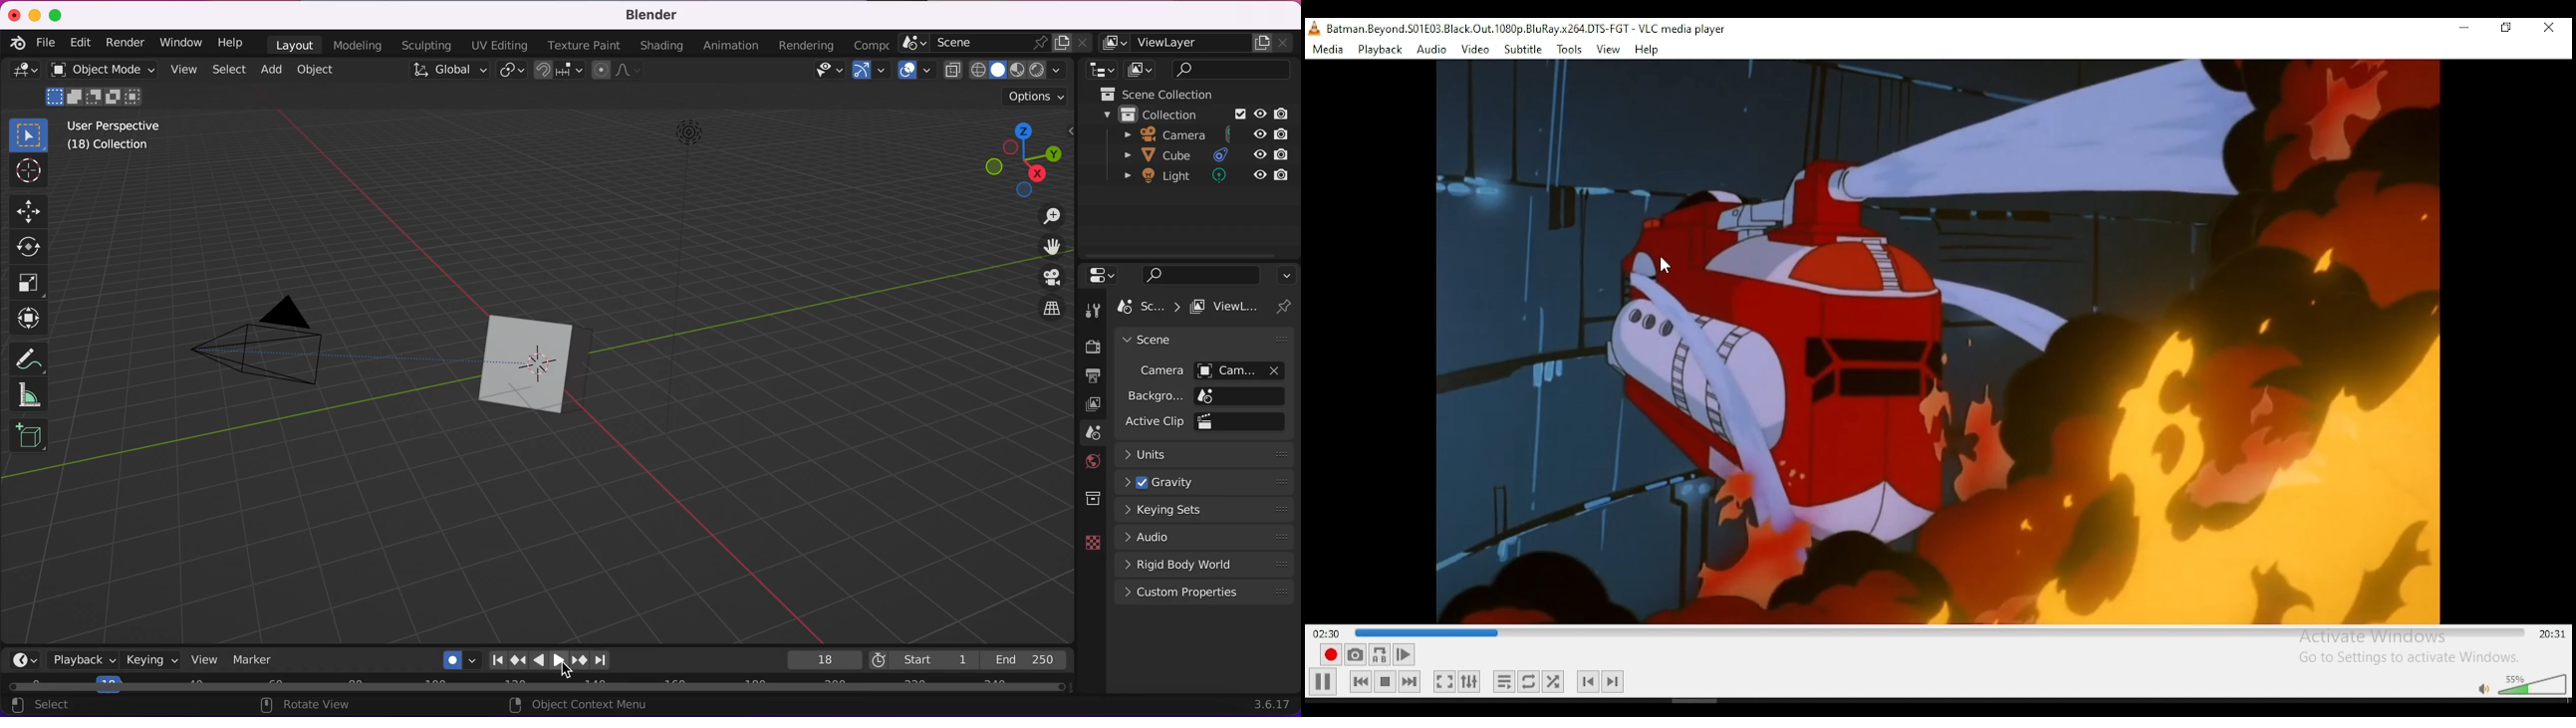 The height and width of the screenshot is (728, 2576). Describe the element at coordinates (2508, 31) in the screenshot. I see `restore` at that location.